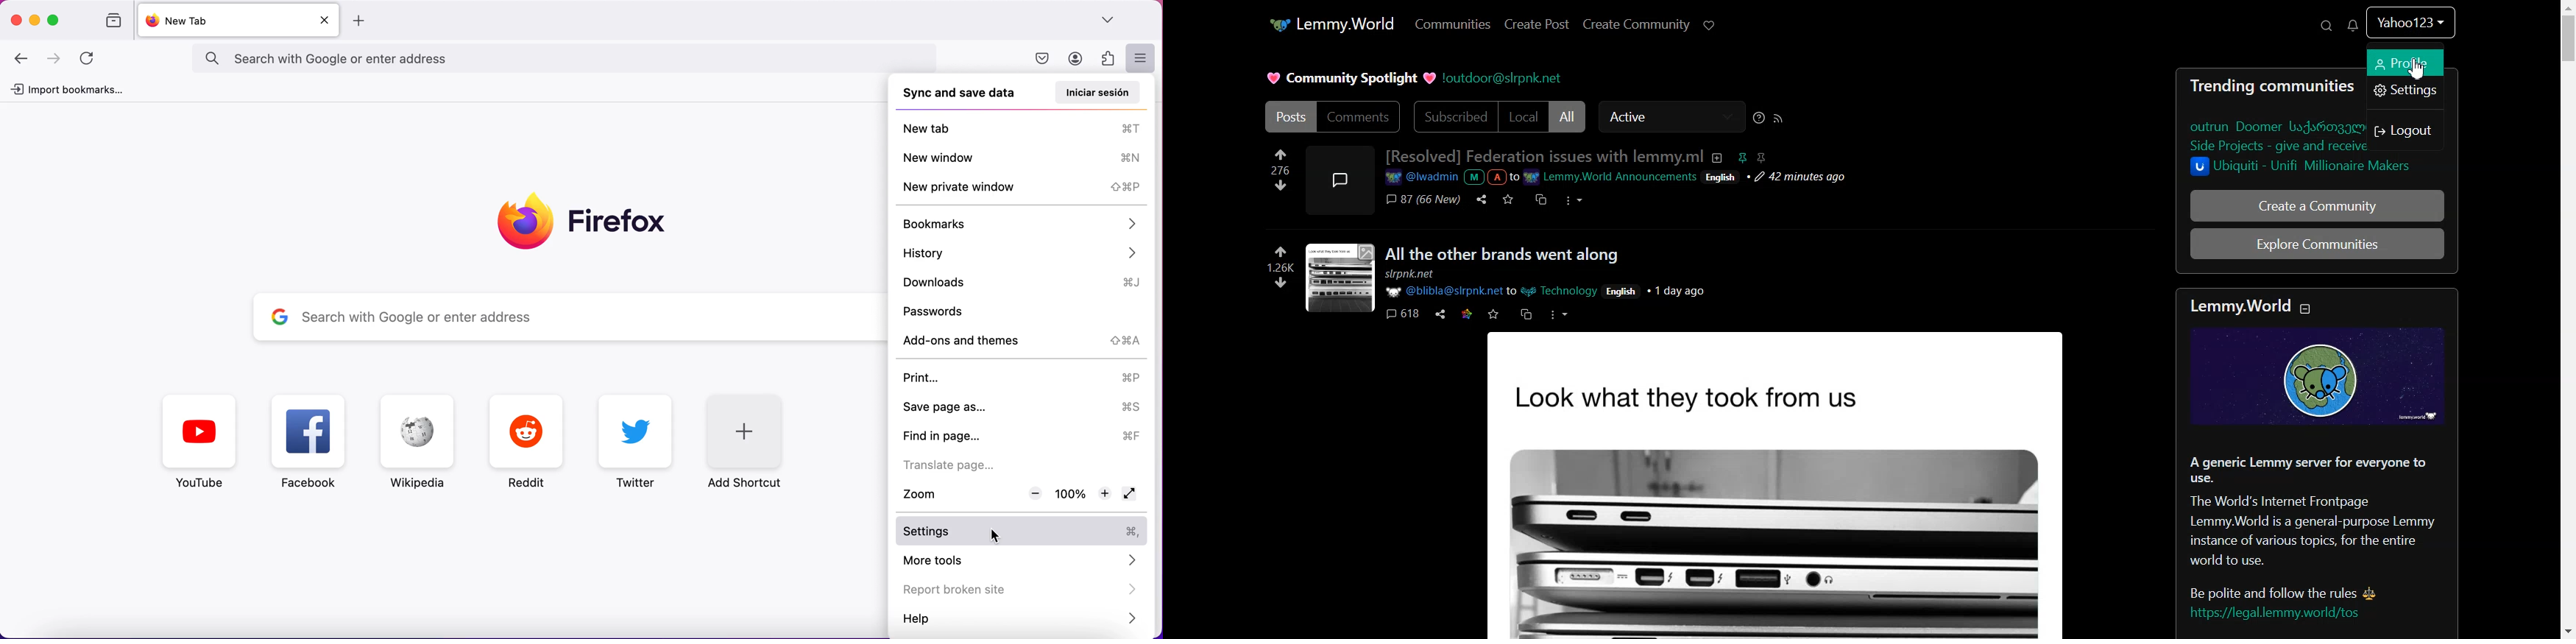  I want to click on close, so click(17, 17).